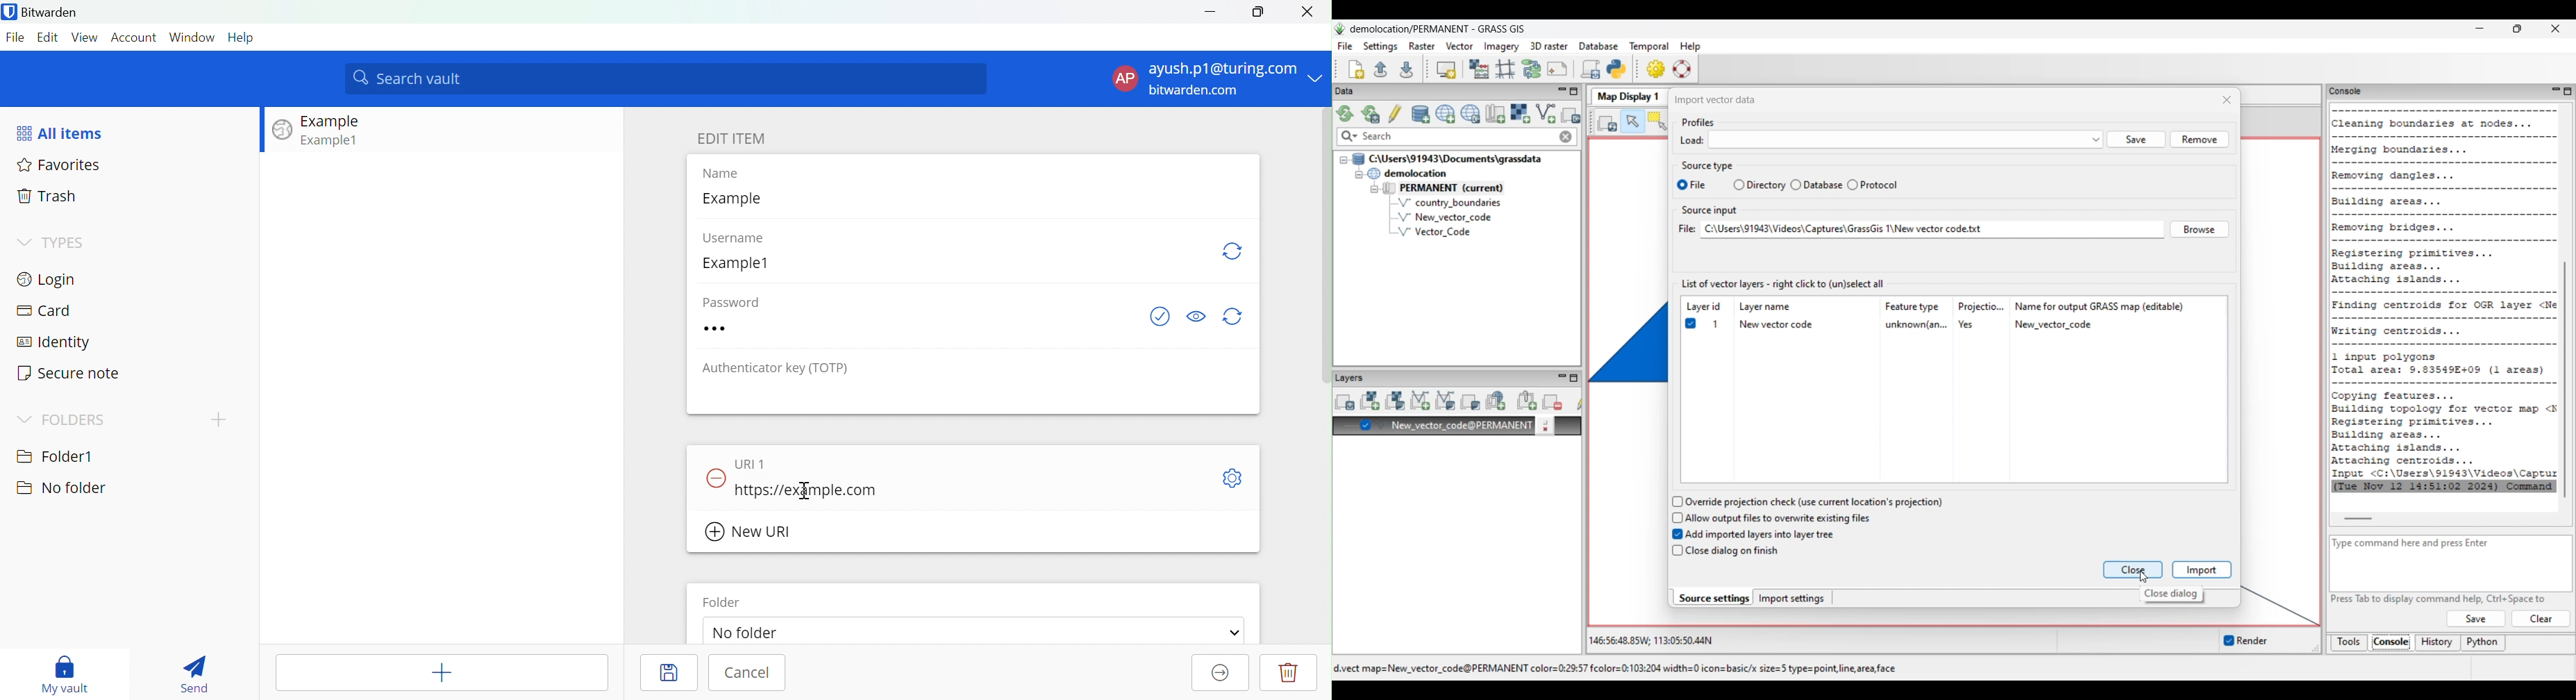  I want to click on Drop Down, so click(24, 419).